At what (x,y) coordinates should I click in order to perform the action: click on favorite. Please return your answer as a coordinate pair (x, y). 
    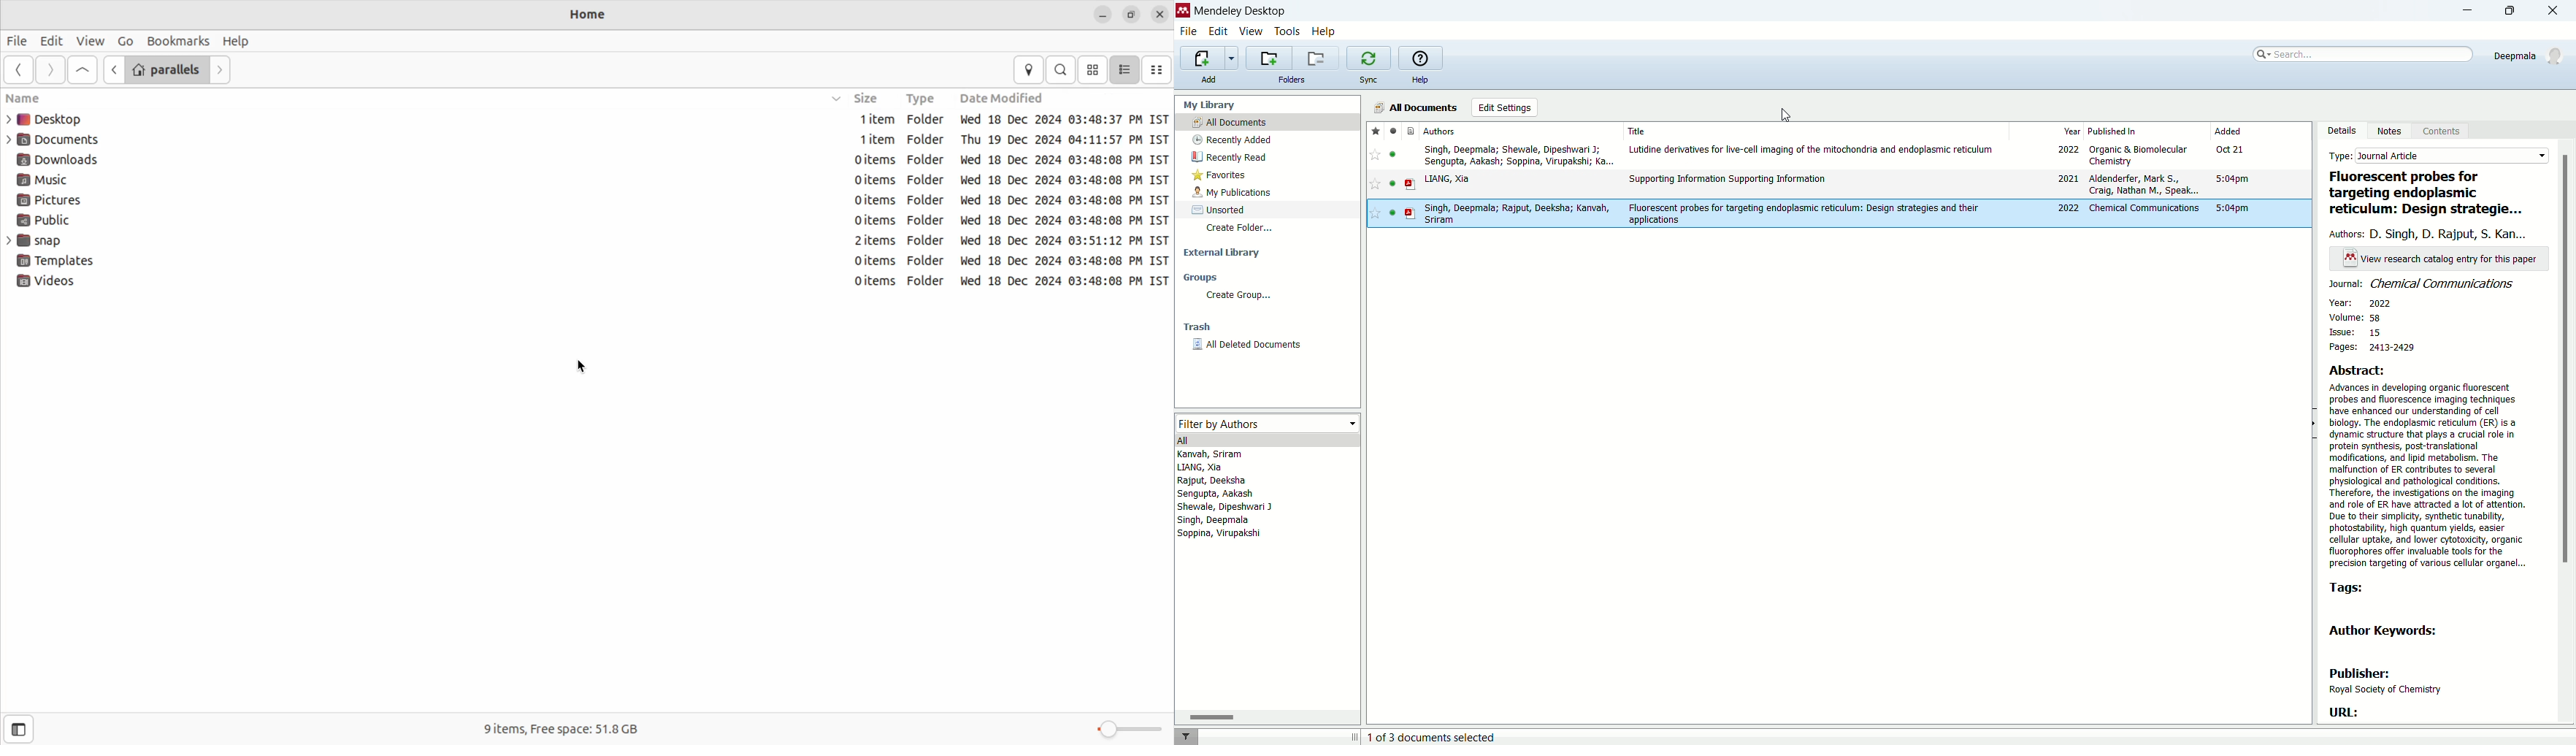
    Looking at the image, I should click on (1377, 214).